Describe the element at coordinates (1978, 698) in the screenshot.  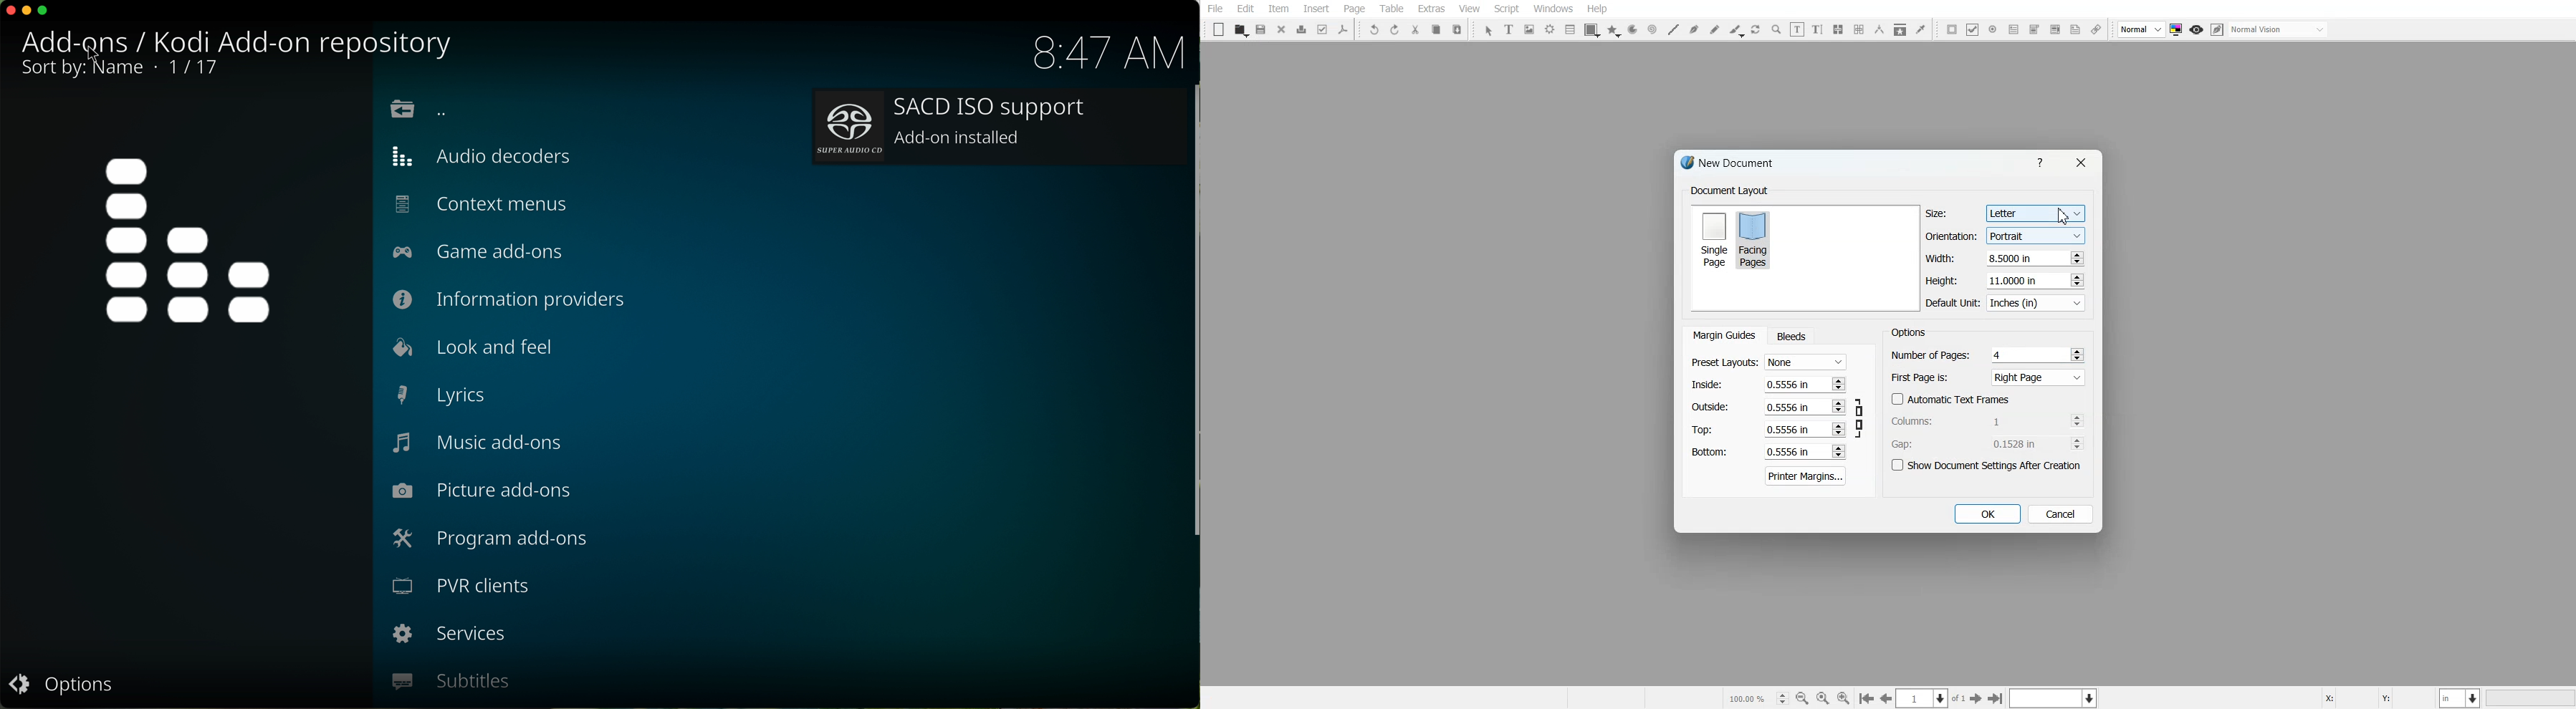
I see `Go to the First page` at that location.